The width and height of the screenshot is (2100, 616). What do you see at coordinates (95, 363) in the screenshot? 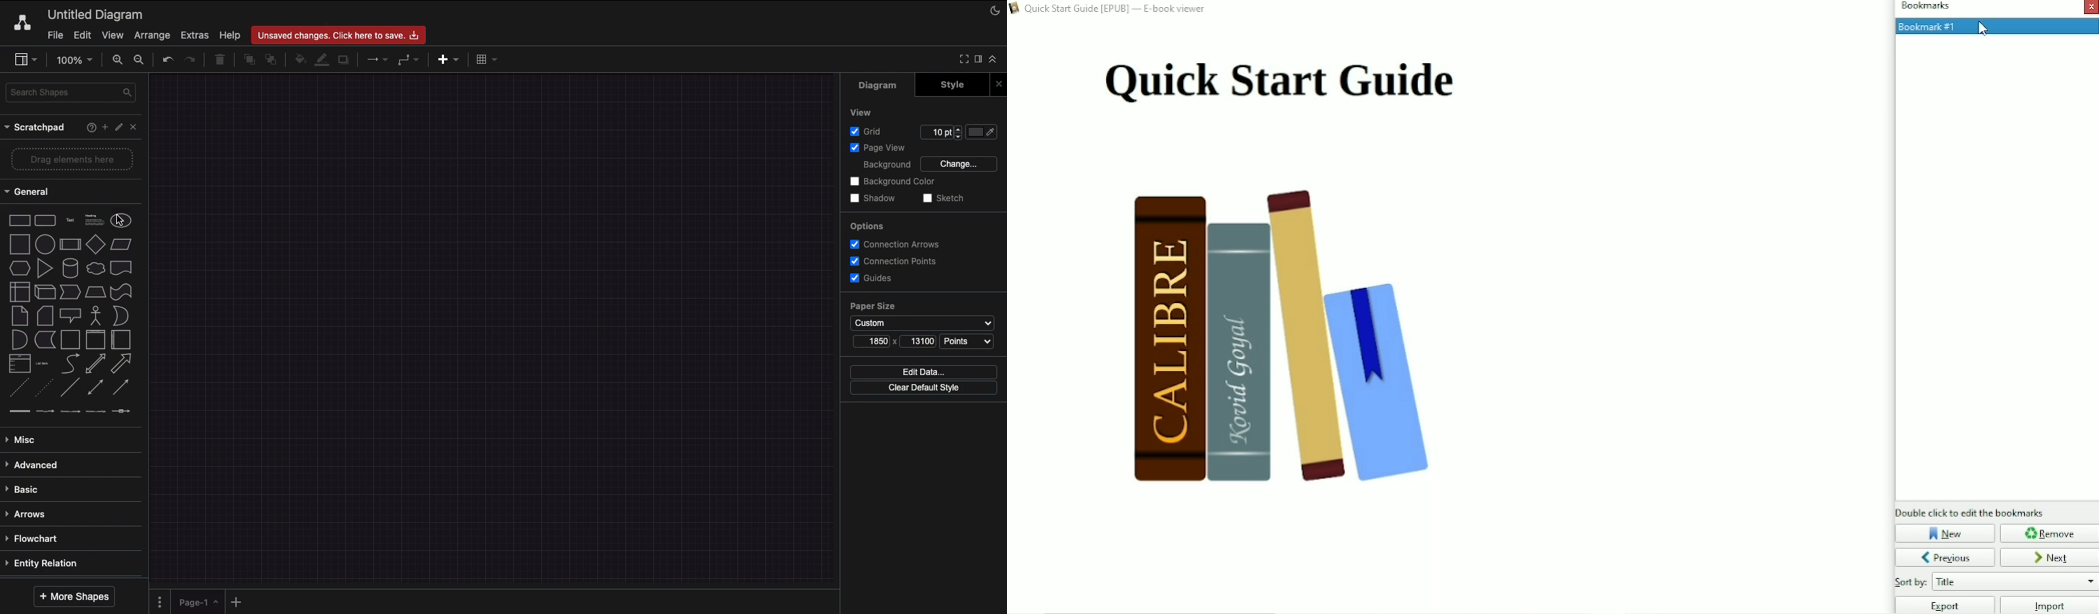
I see `Bidirectional arrow` at bounding box center [95, 363].